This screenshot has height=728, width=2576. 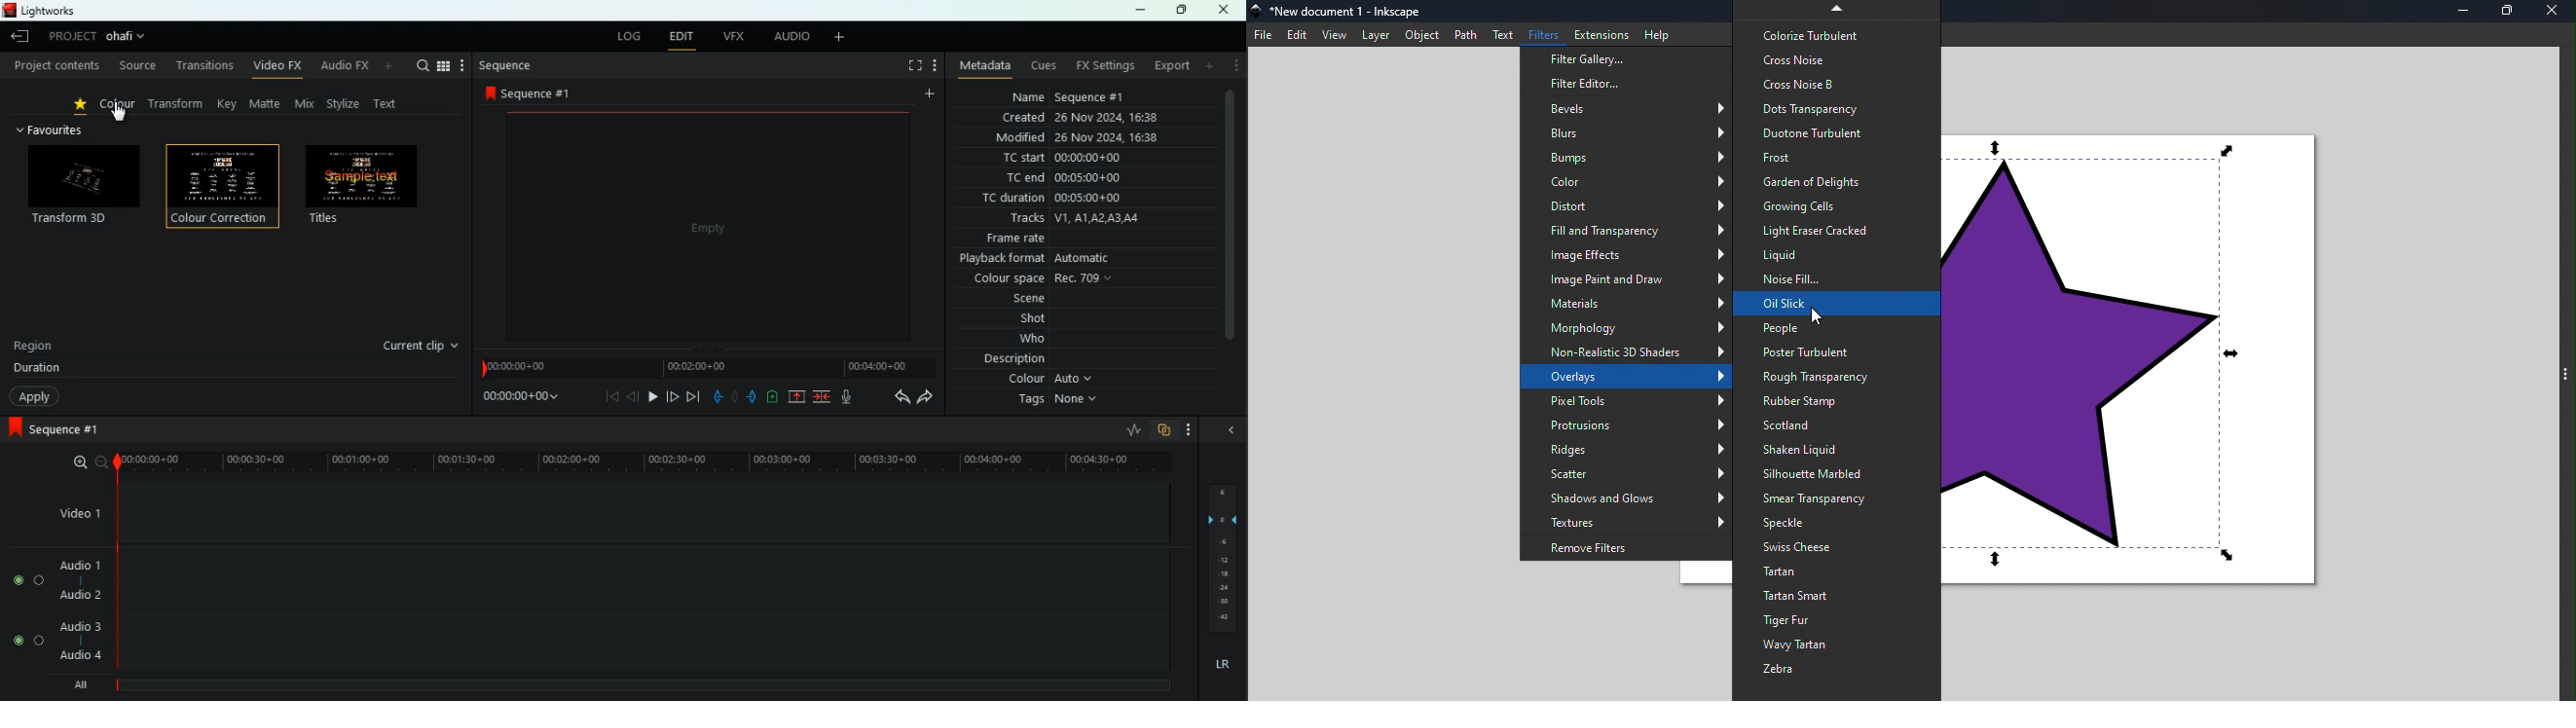 I want to click on tc start, so click(x=1080, y=159).